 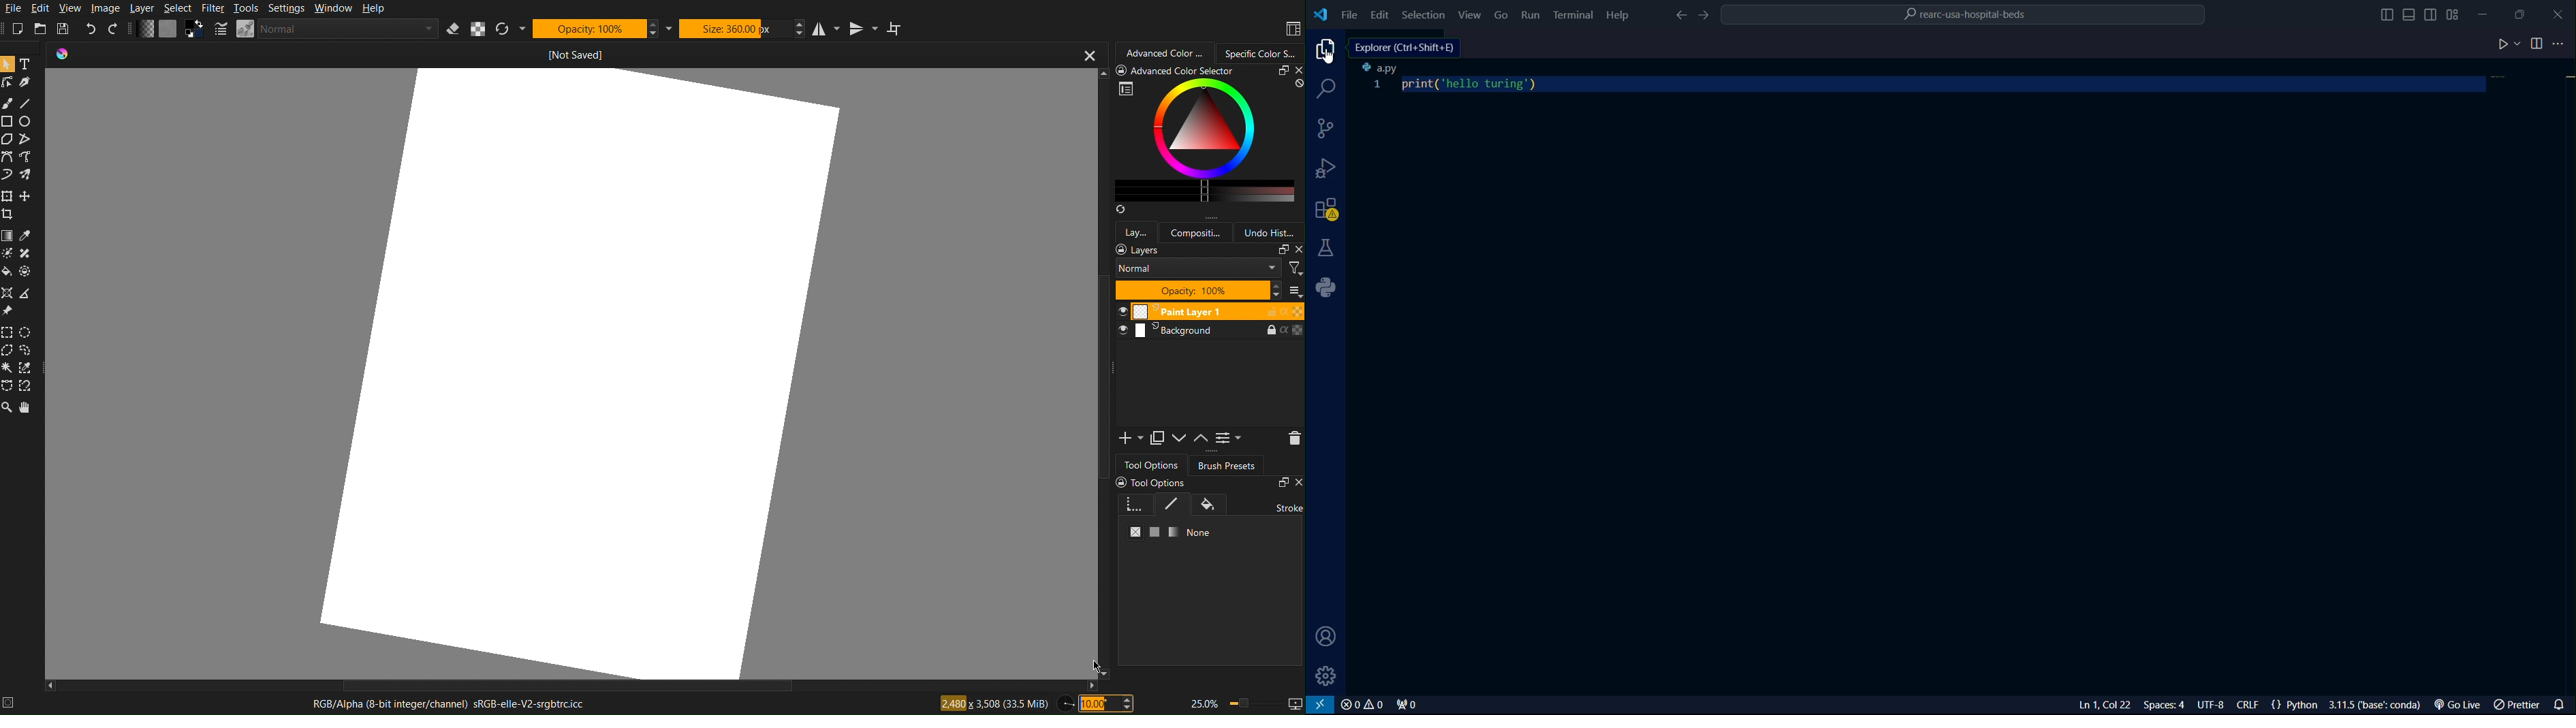 I want to click on account, so click(x=1328, y=636).